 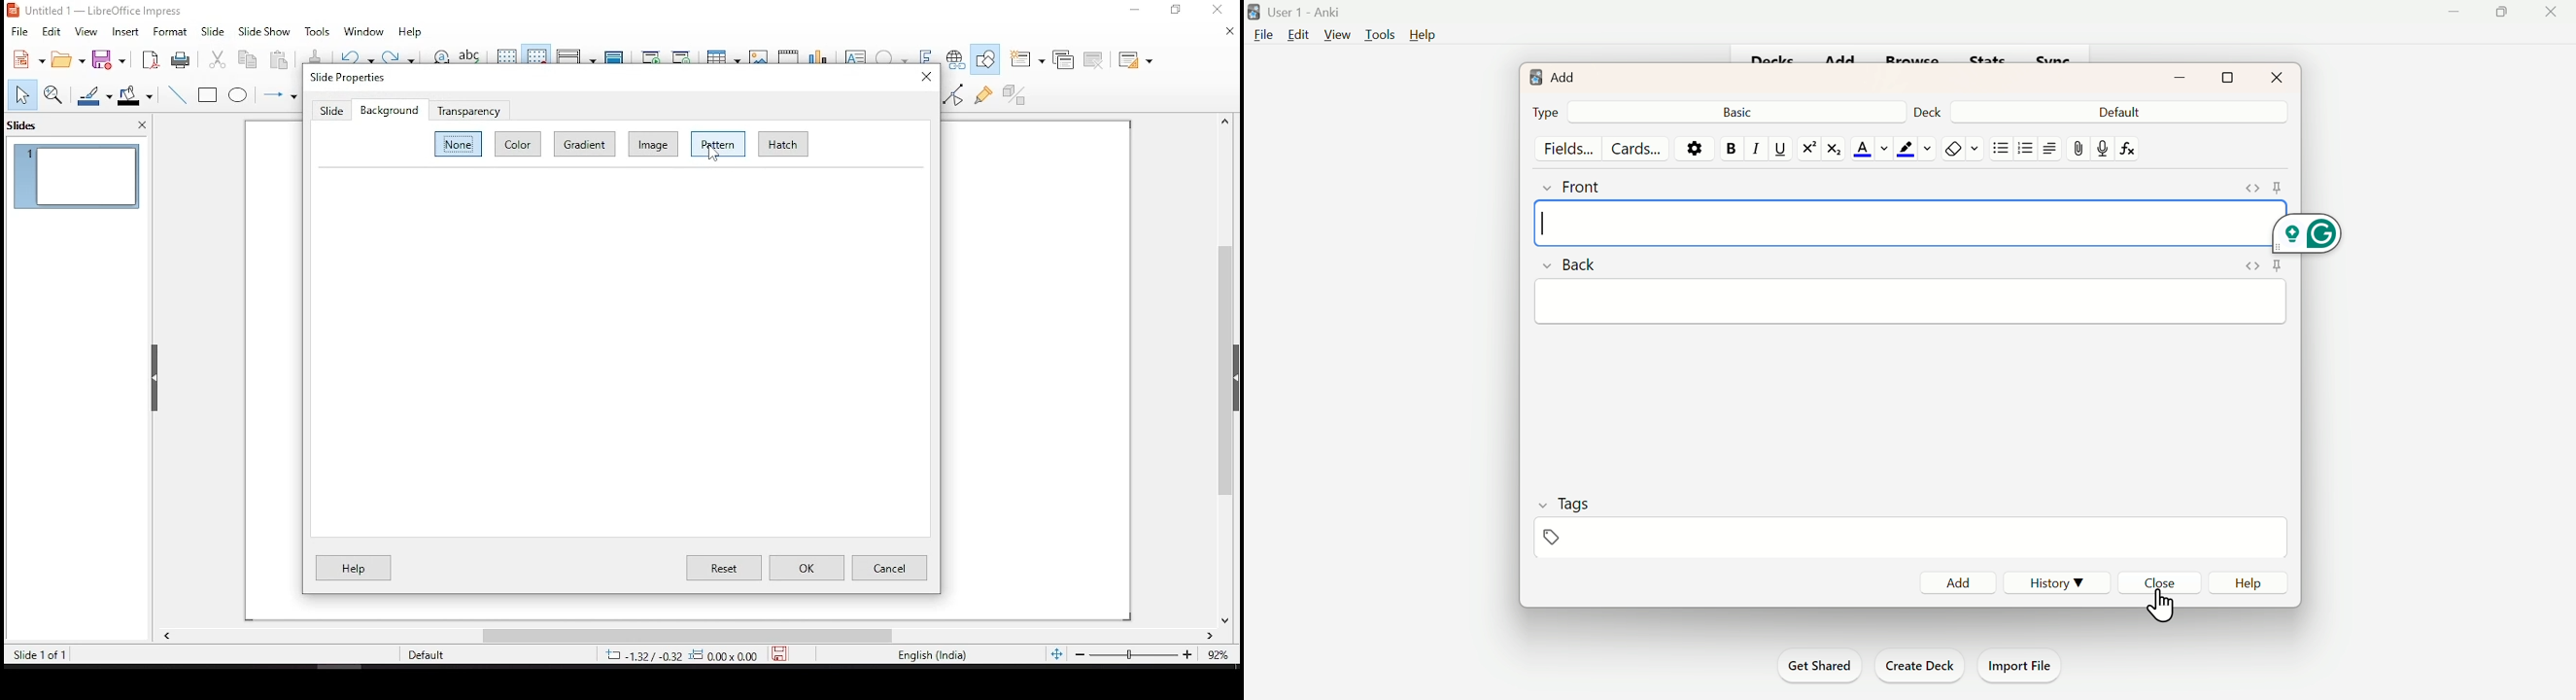 I want to click on Close, so click(x=2551, y=12).